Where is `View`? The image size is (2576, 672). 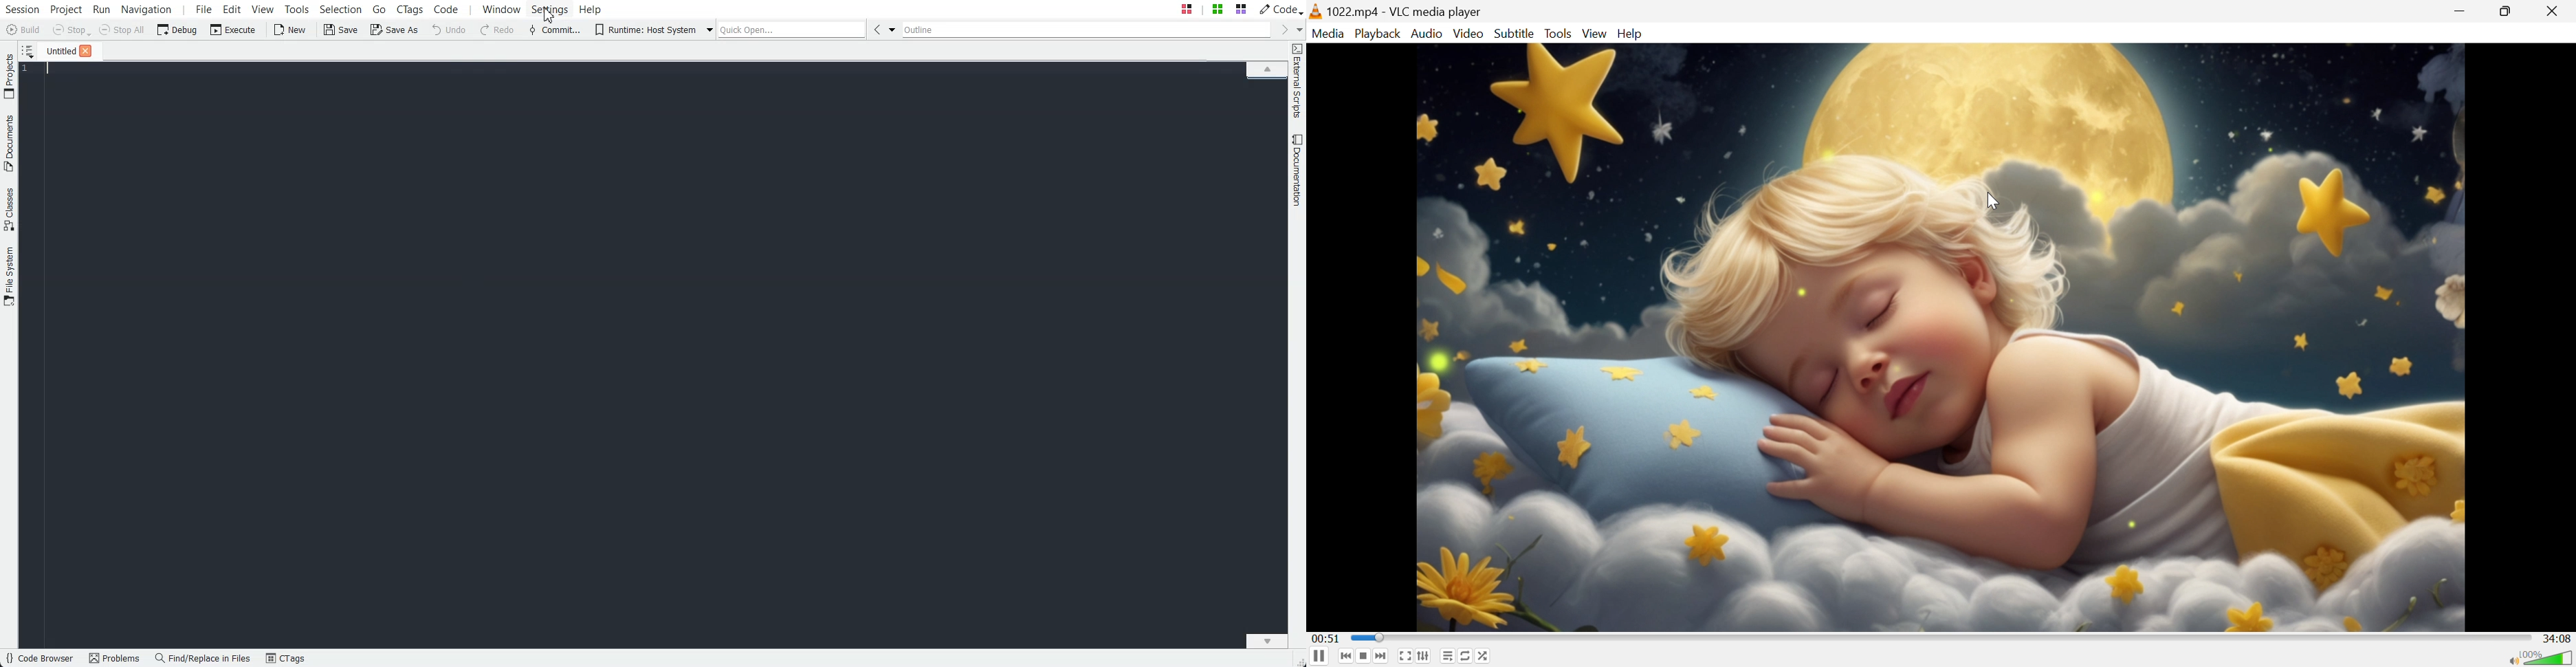
View is located at coordinates (1594, 34).